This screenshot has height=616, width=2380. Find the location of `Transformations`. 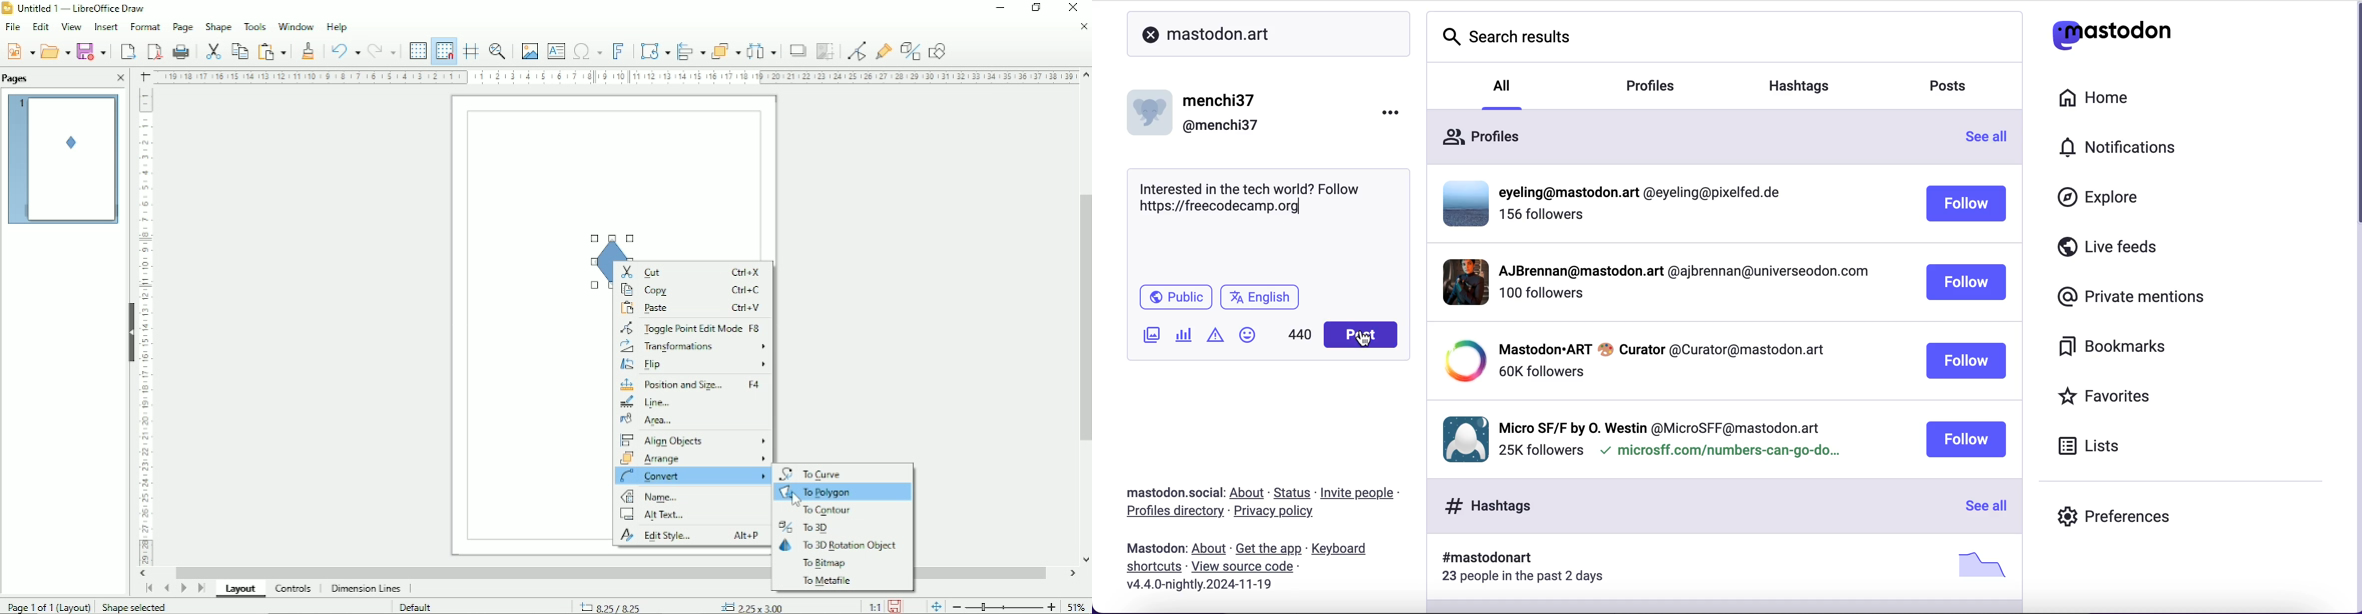

Transformations is located at coordinates (693, 348).